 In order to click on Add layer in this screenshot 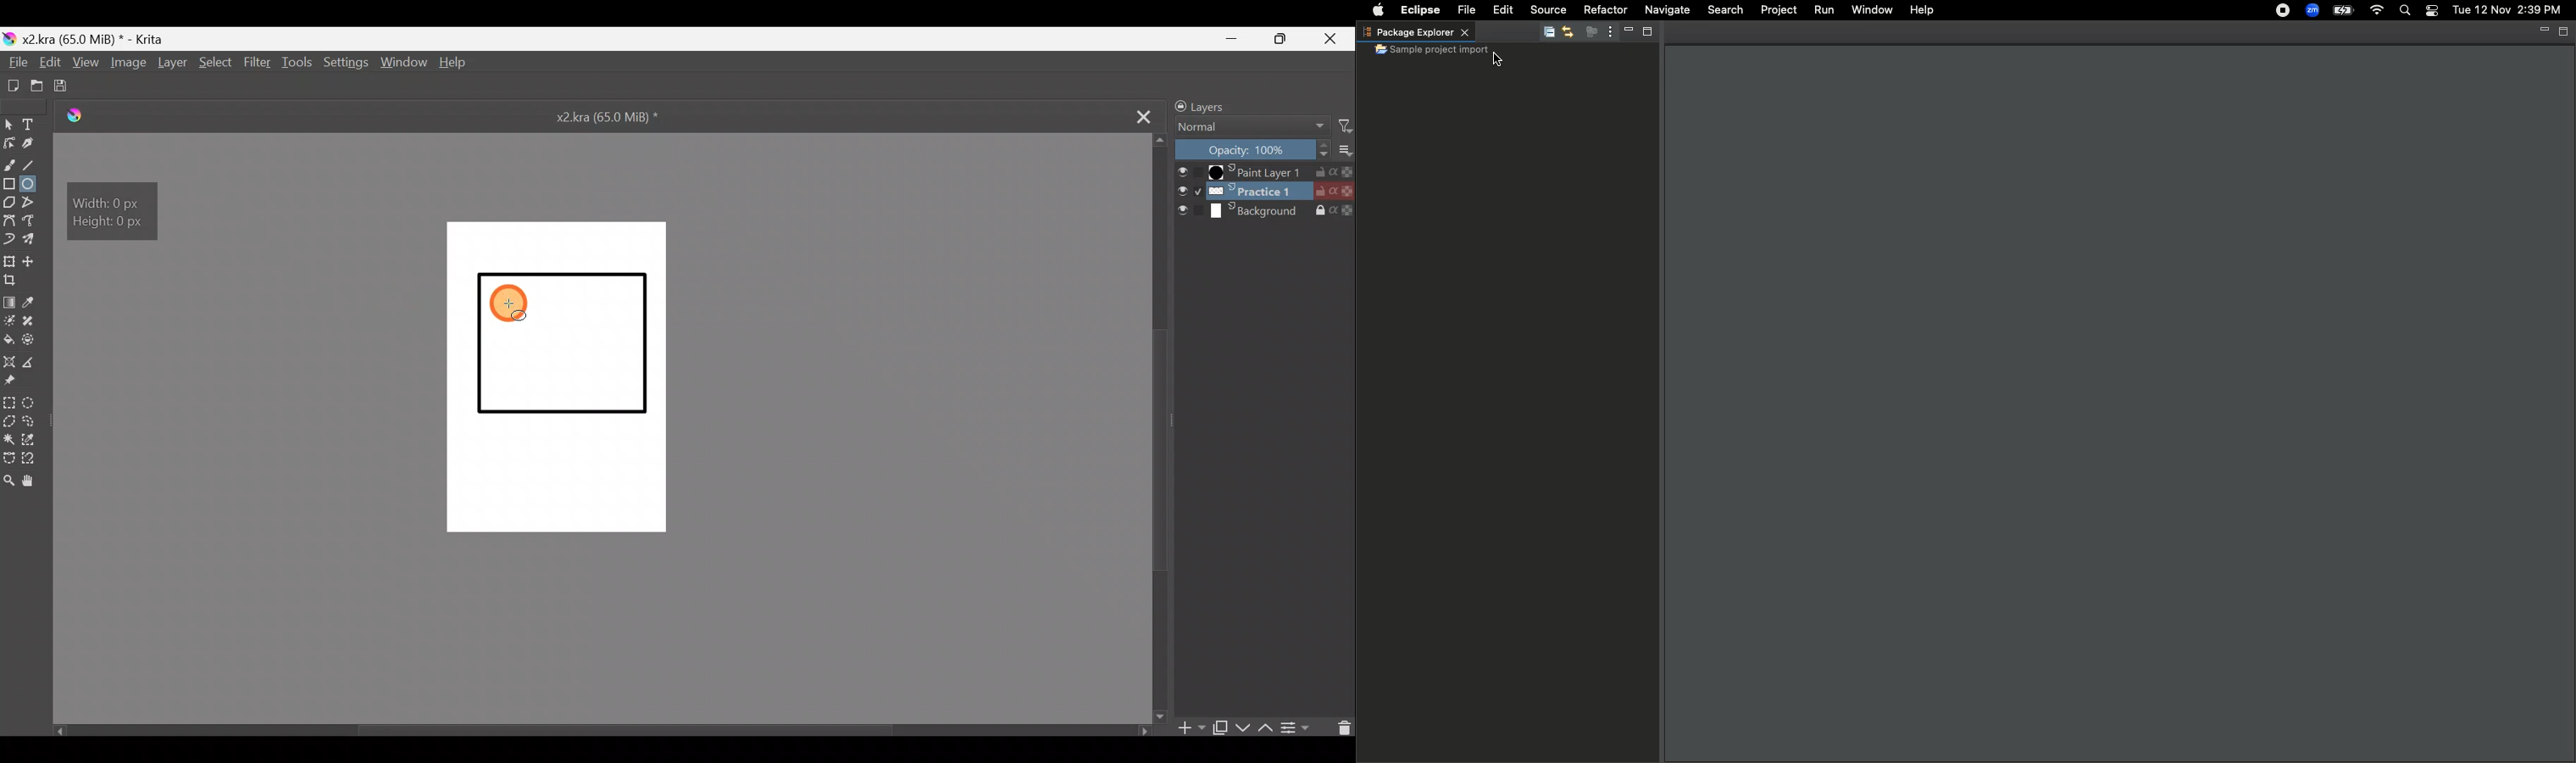, I will do `click(1187, 728)`.